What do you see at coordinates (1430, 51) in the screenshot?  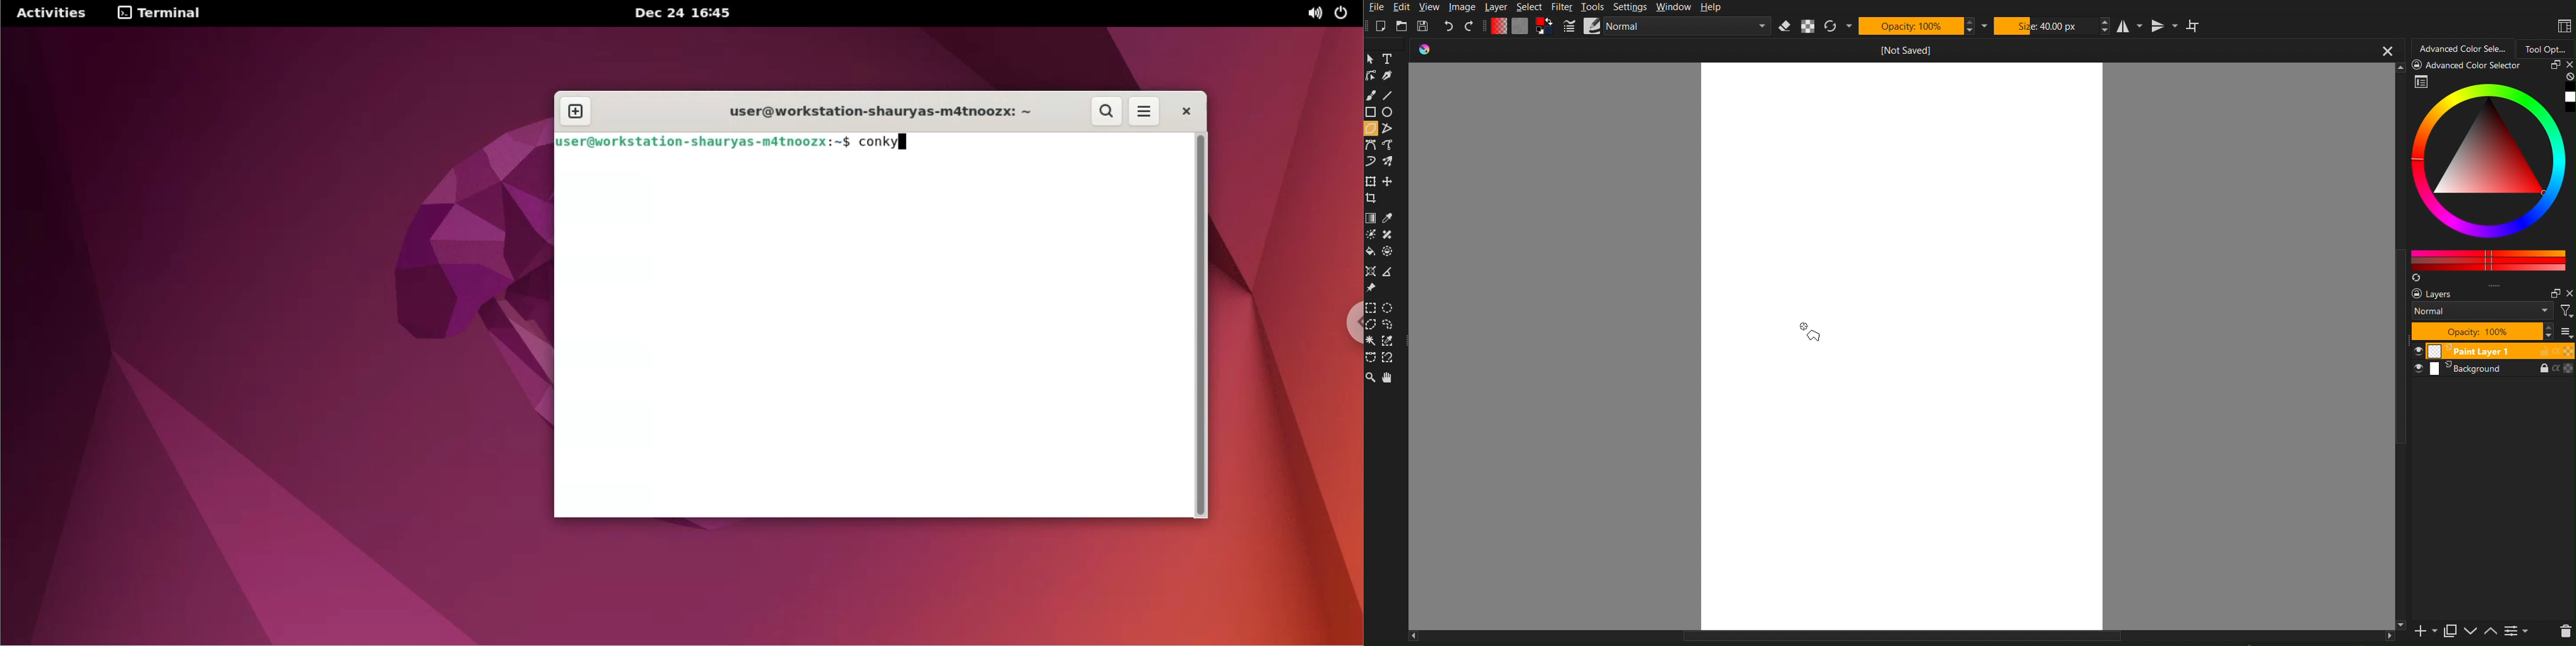 I see `icon` at bounding box center [1430, 51].